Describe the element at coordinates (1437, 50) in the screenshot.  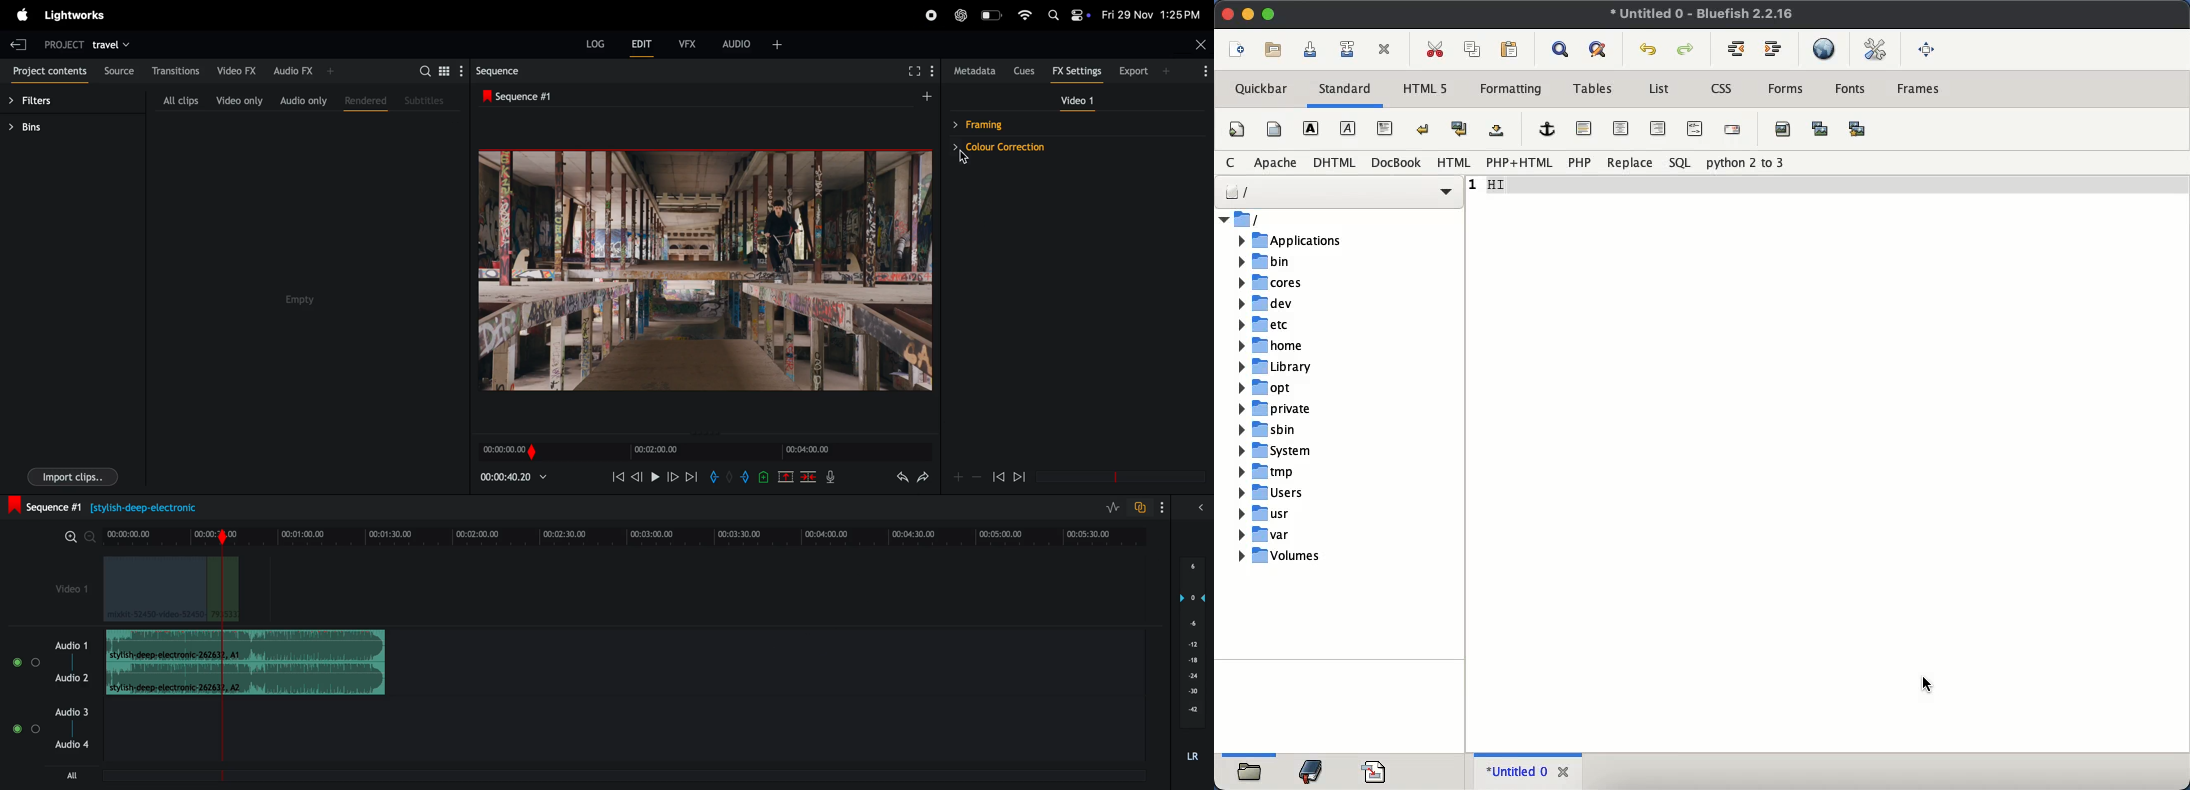
I see `cut` at that location.